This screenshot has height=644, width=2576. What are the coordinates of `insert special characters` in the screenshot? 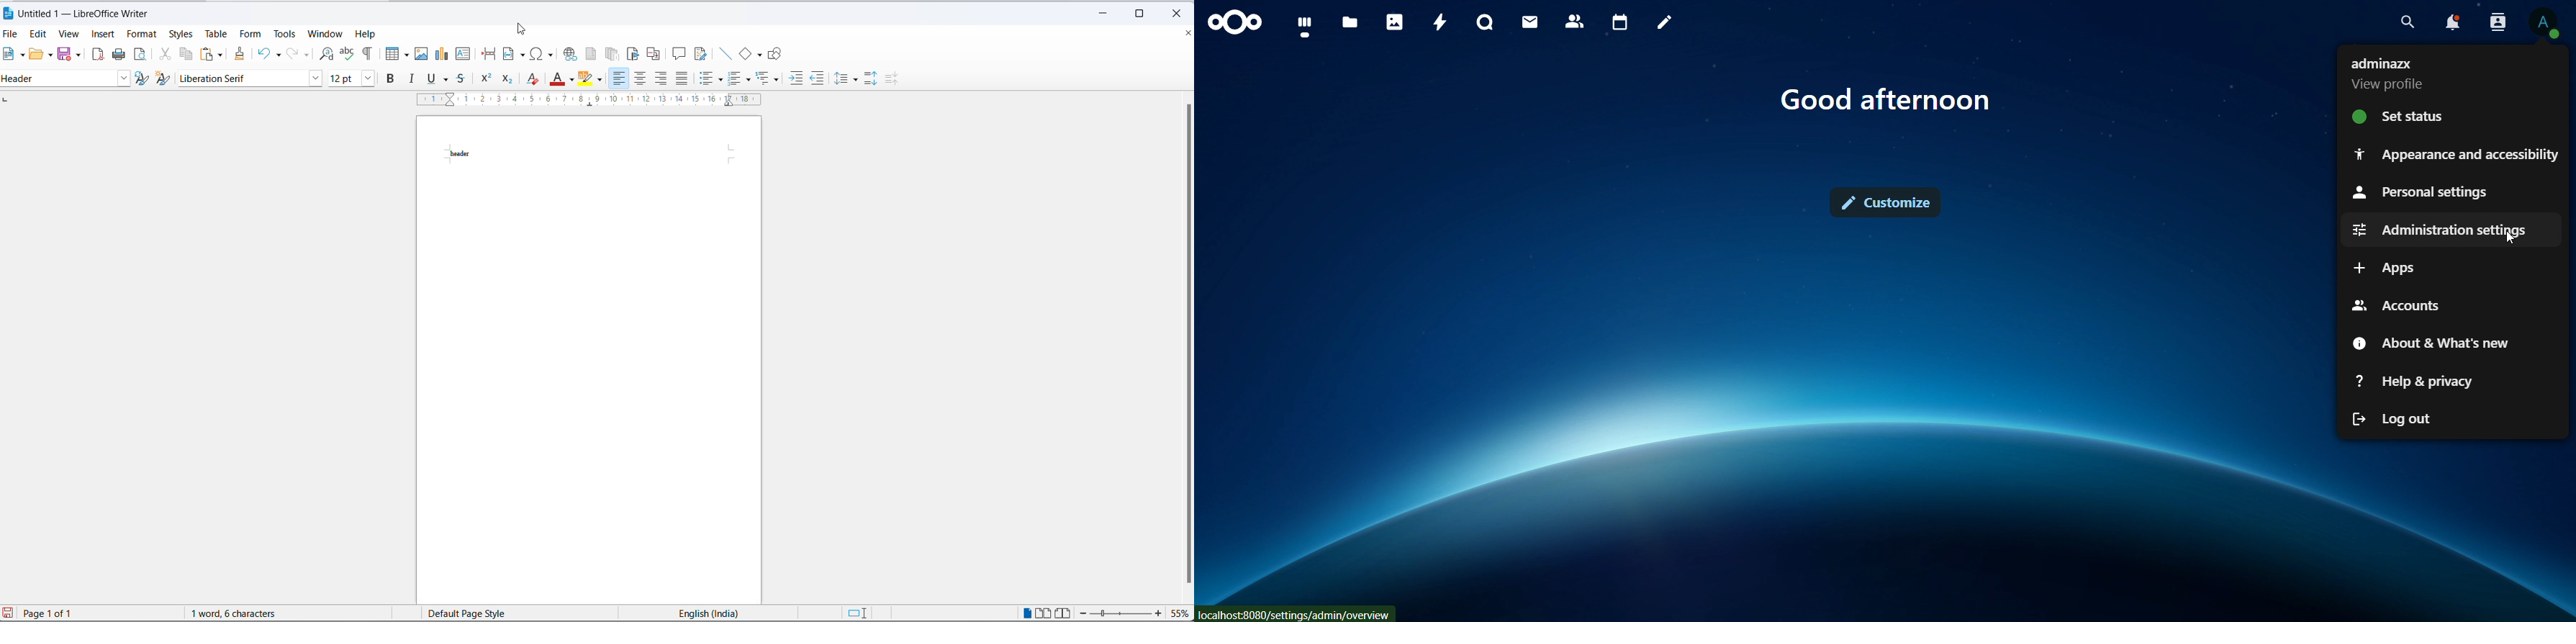 It's located at (544, 54).